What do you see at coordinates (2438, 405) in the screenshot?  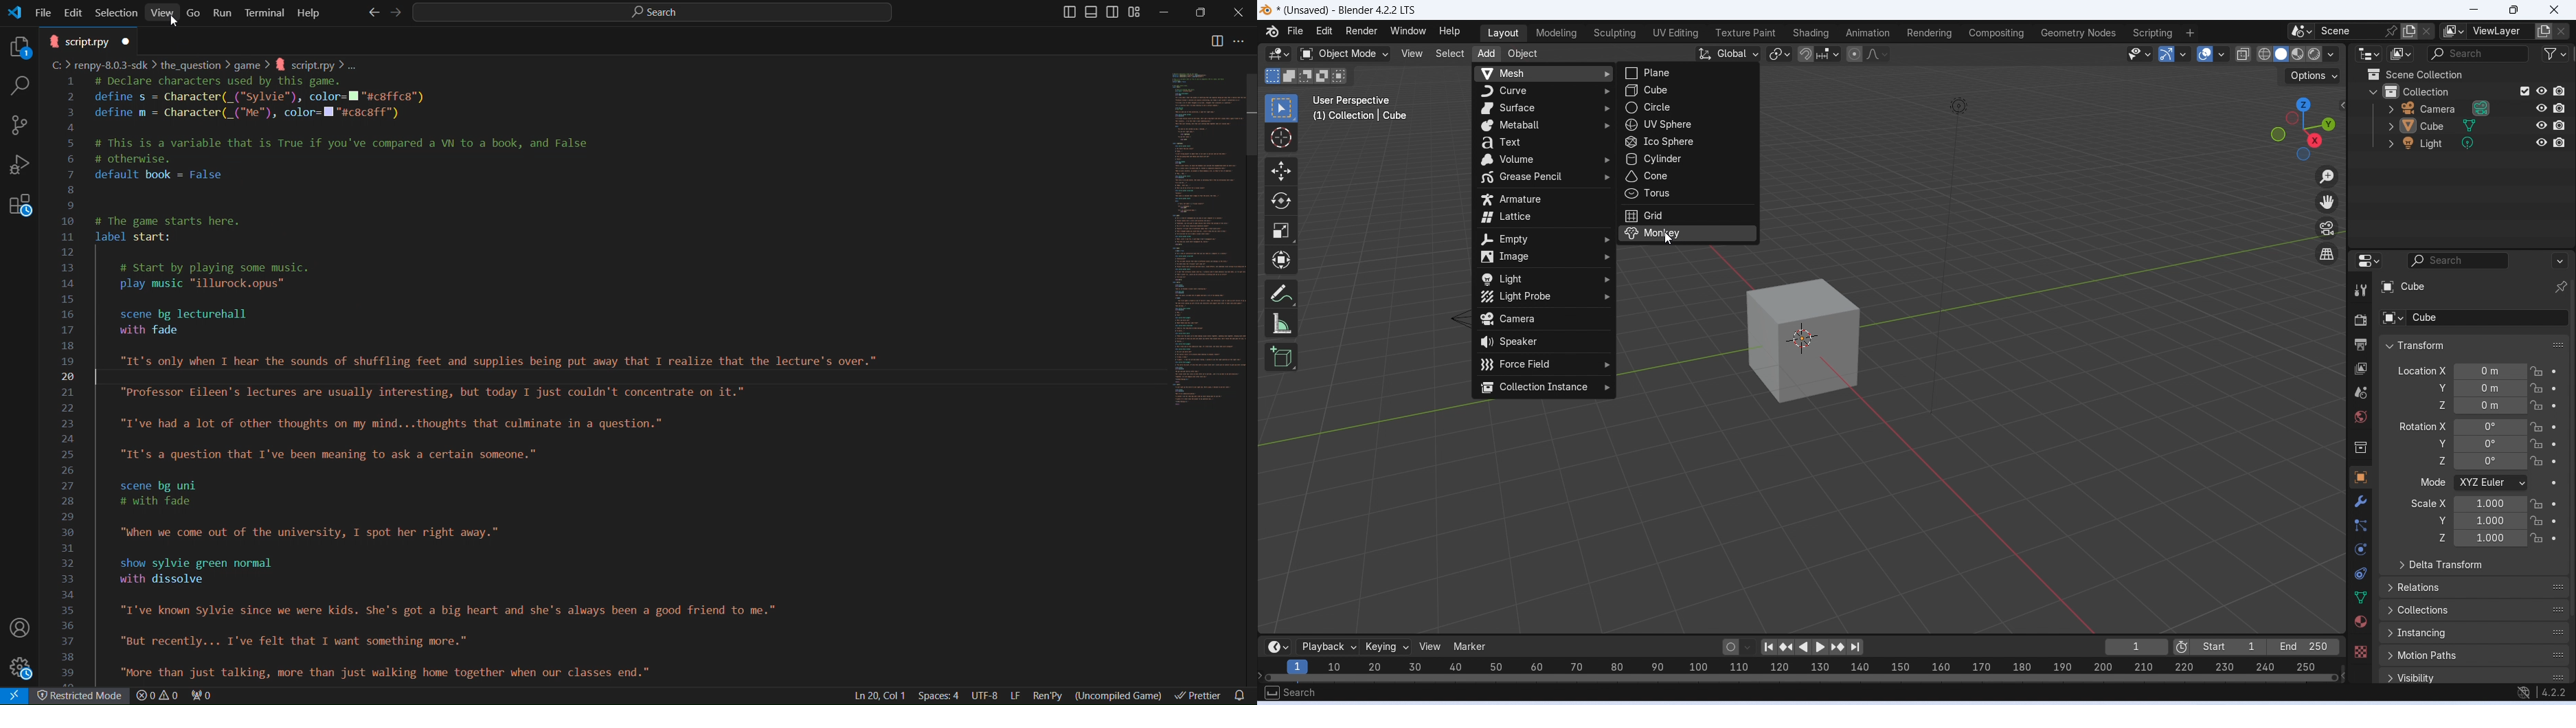 I see `z` at bounding box center [2438, 405].